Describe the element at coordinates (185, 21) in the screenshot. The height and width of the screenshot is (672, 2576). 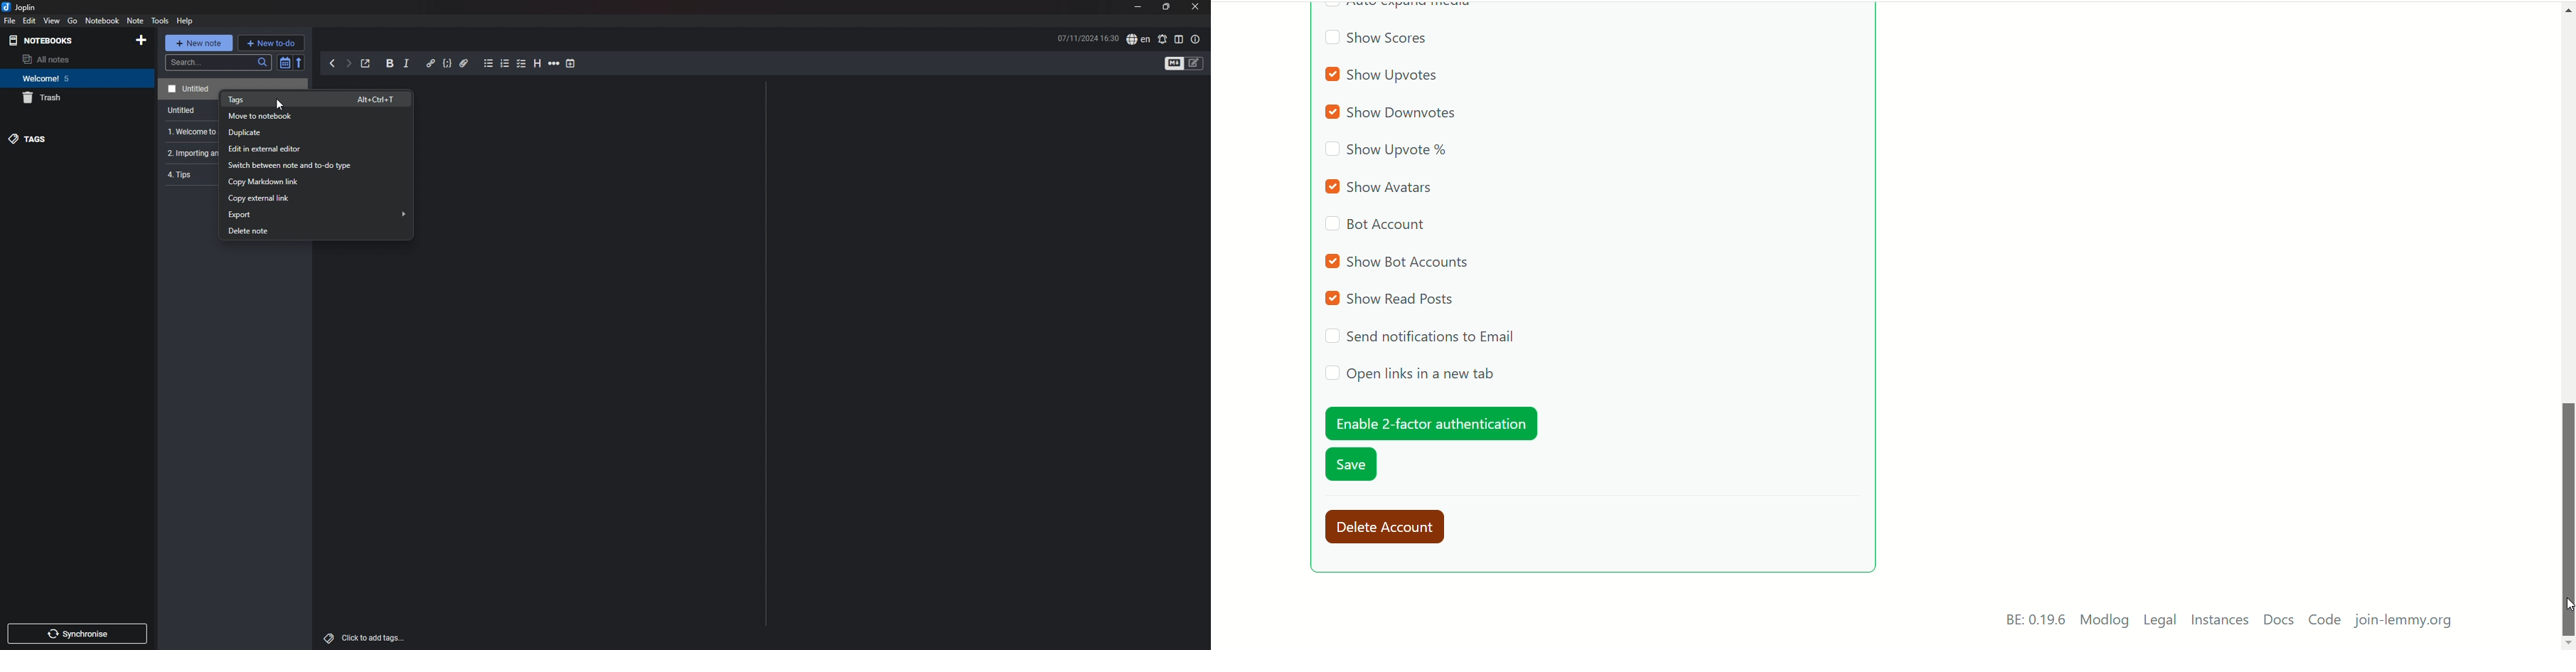
I see `HELP` at that location.